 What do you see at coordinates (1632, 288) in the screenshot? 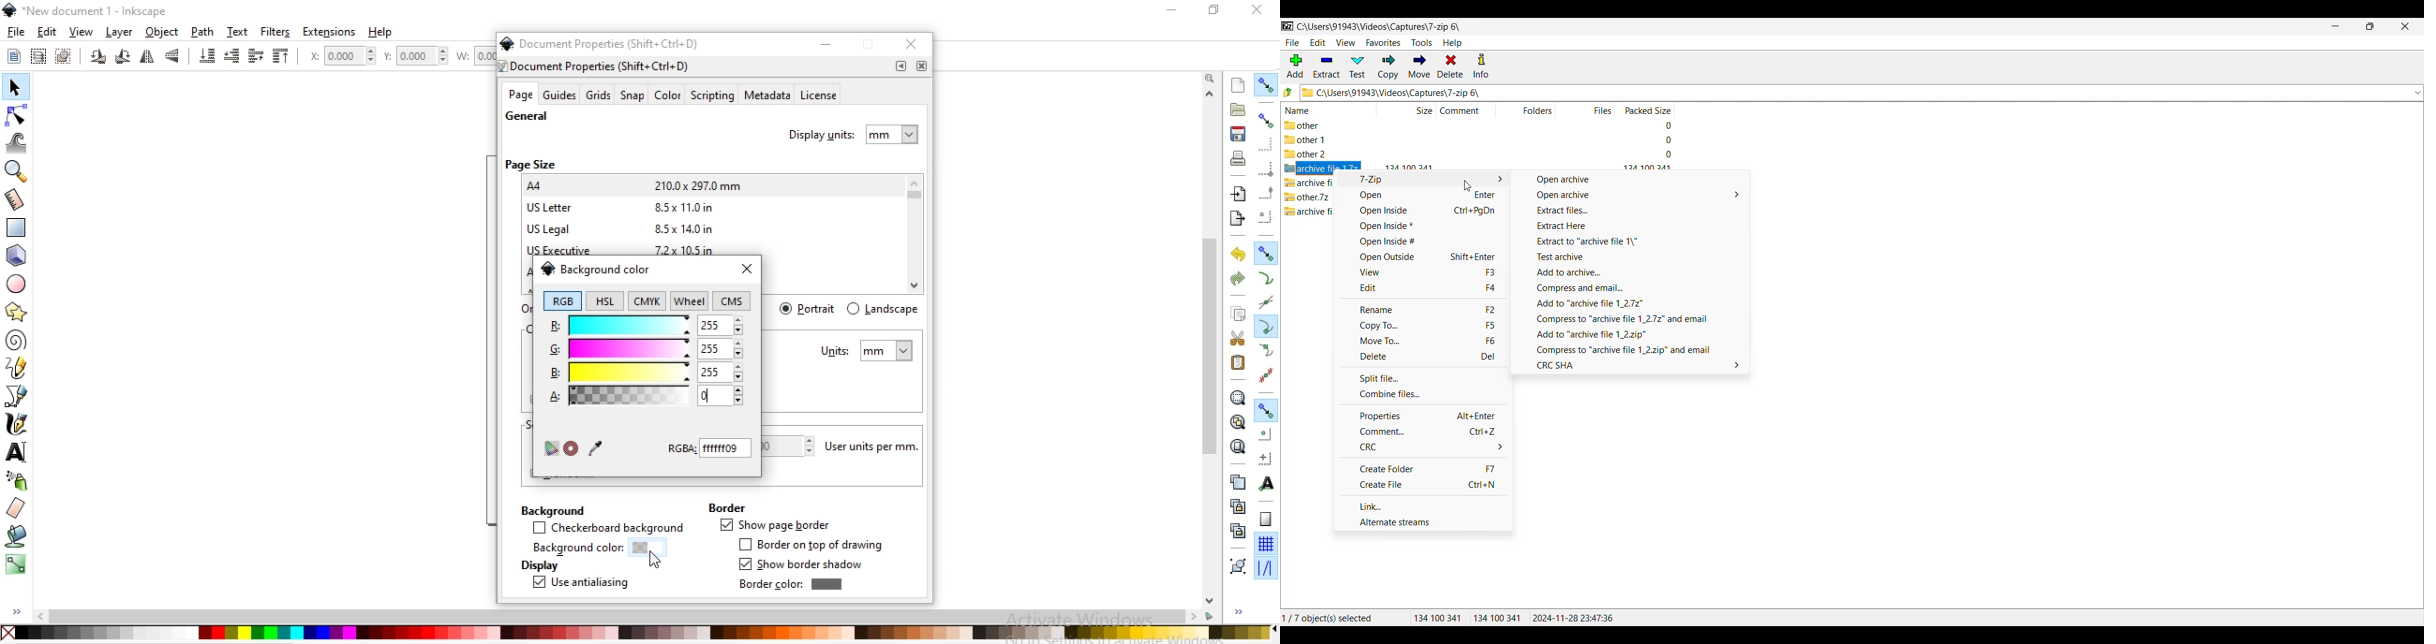
I see `Compress and email` at bounding box center [1632, 288].